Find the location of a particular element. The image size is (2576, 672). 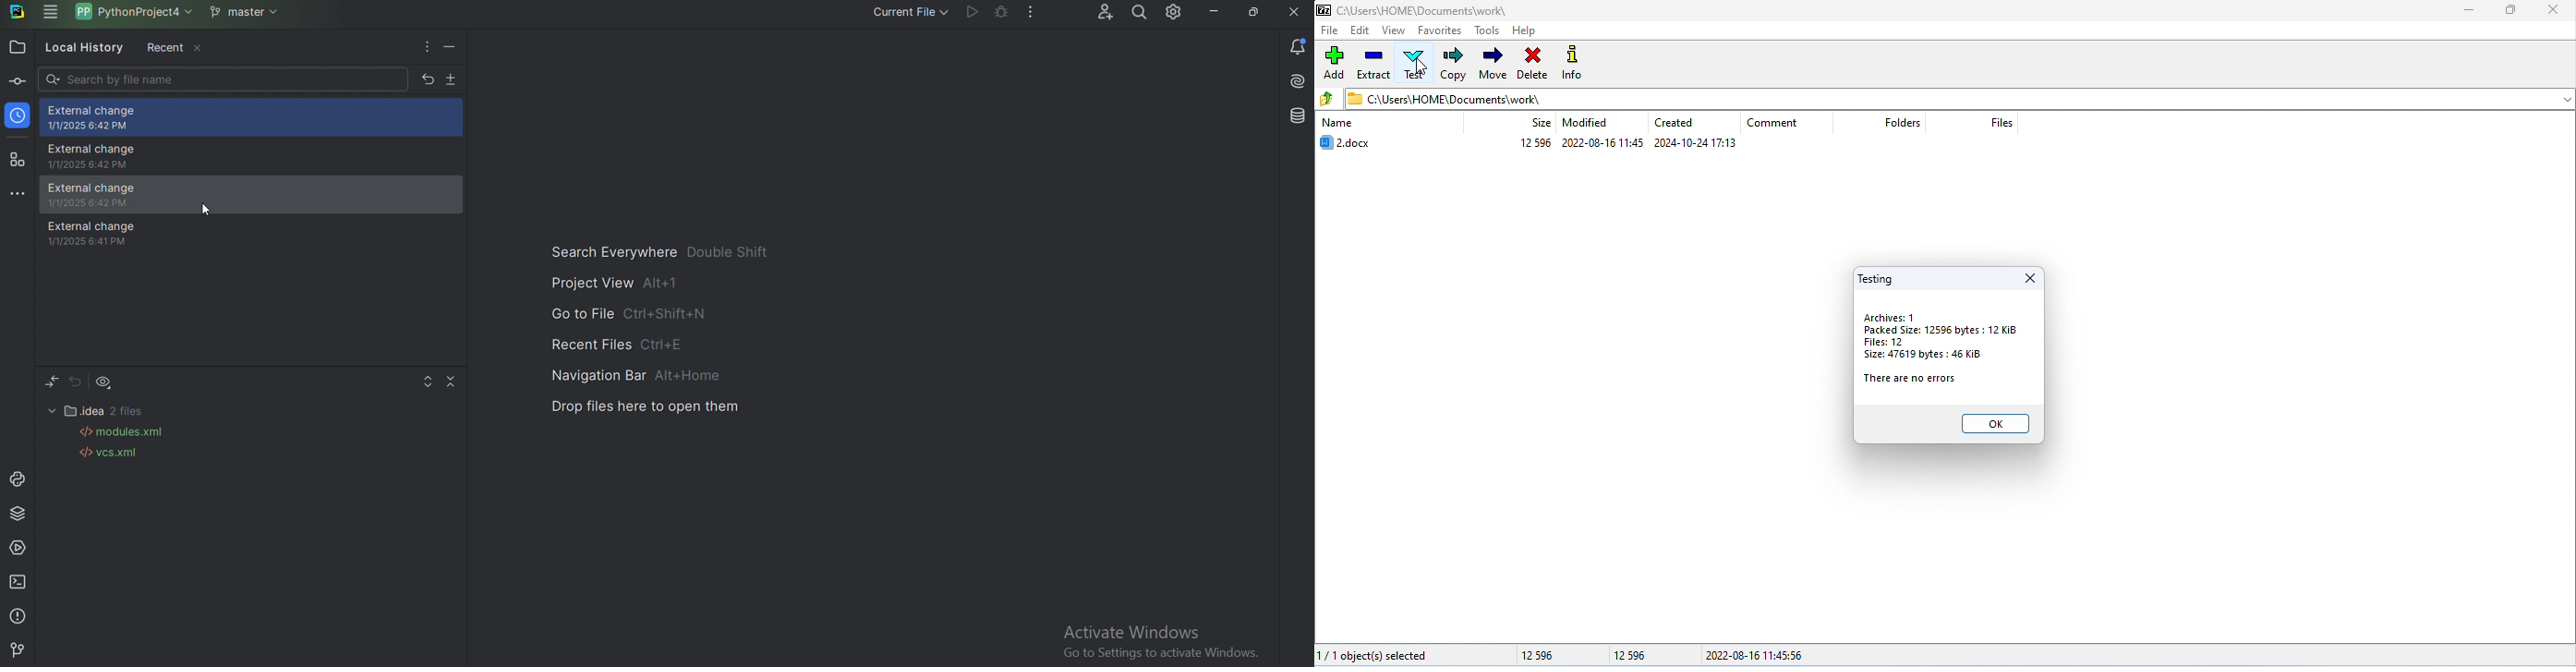

packed size 12596 bytes: 12KiB is located at coordinates (1943, 330).